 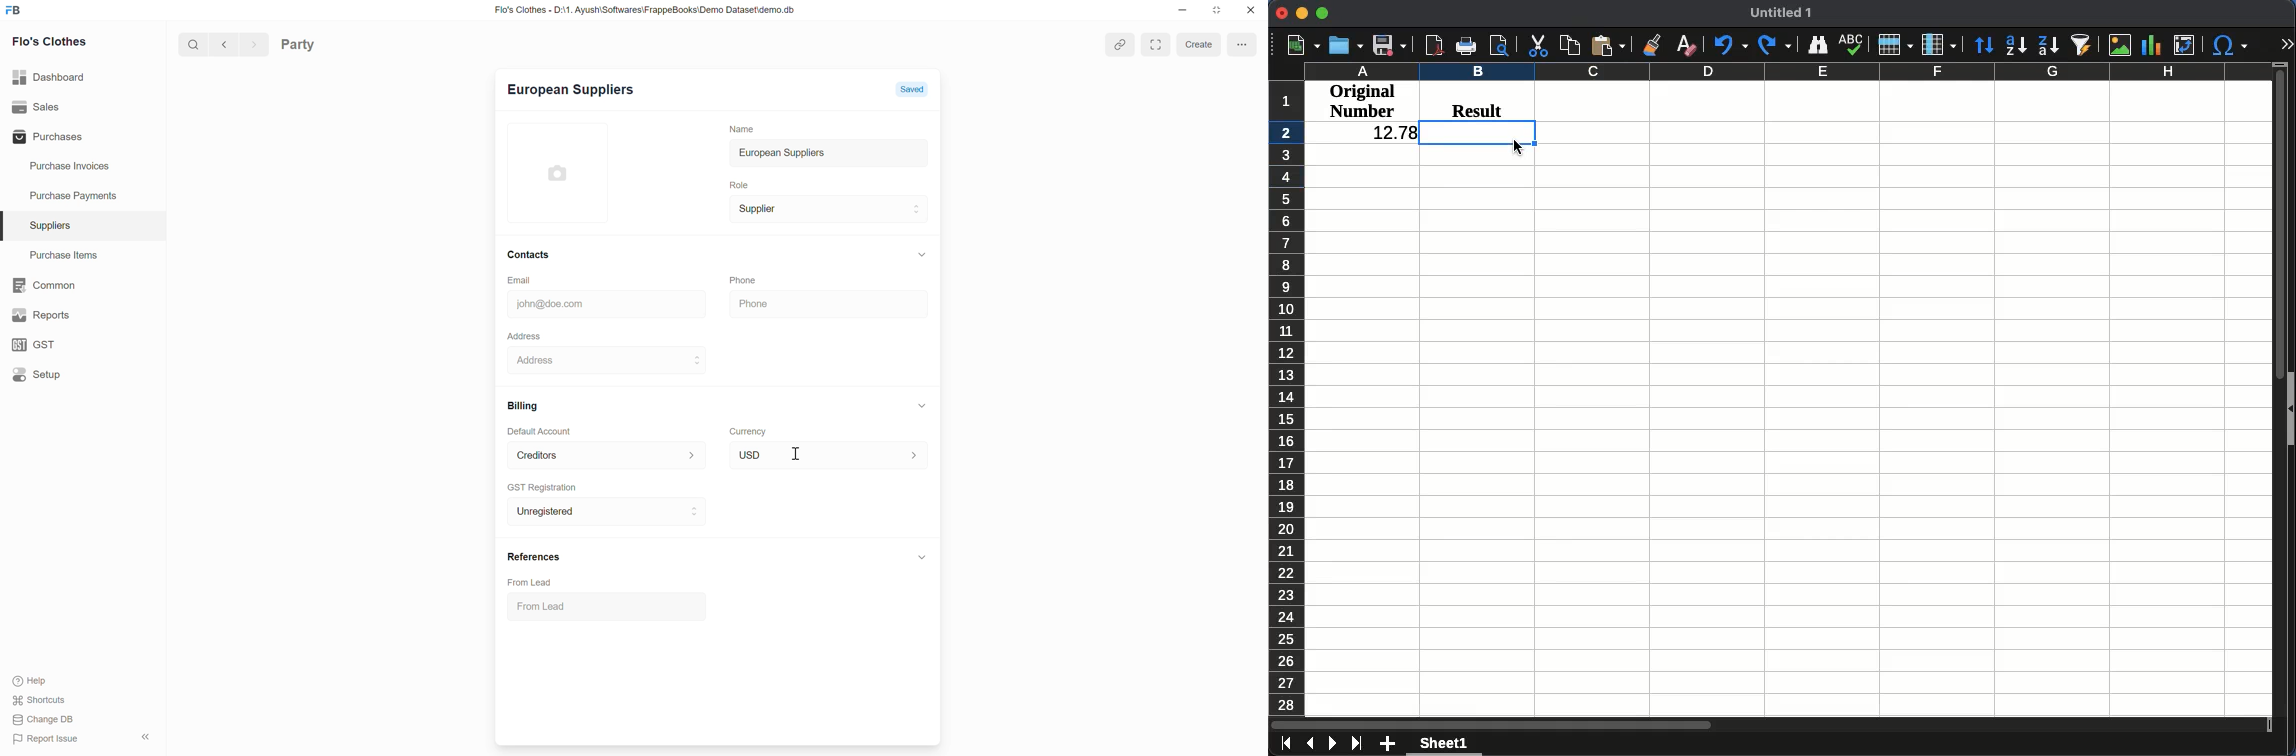 I want to click on save, so click(x=1389, y=45).